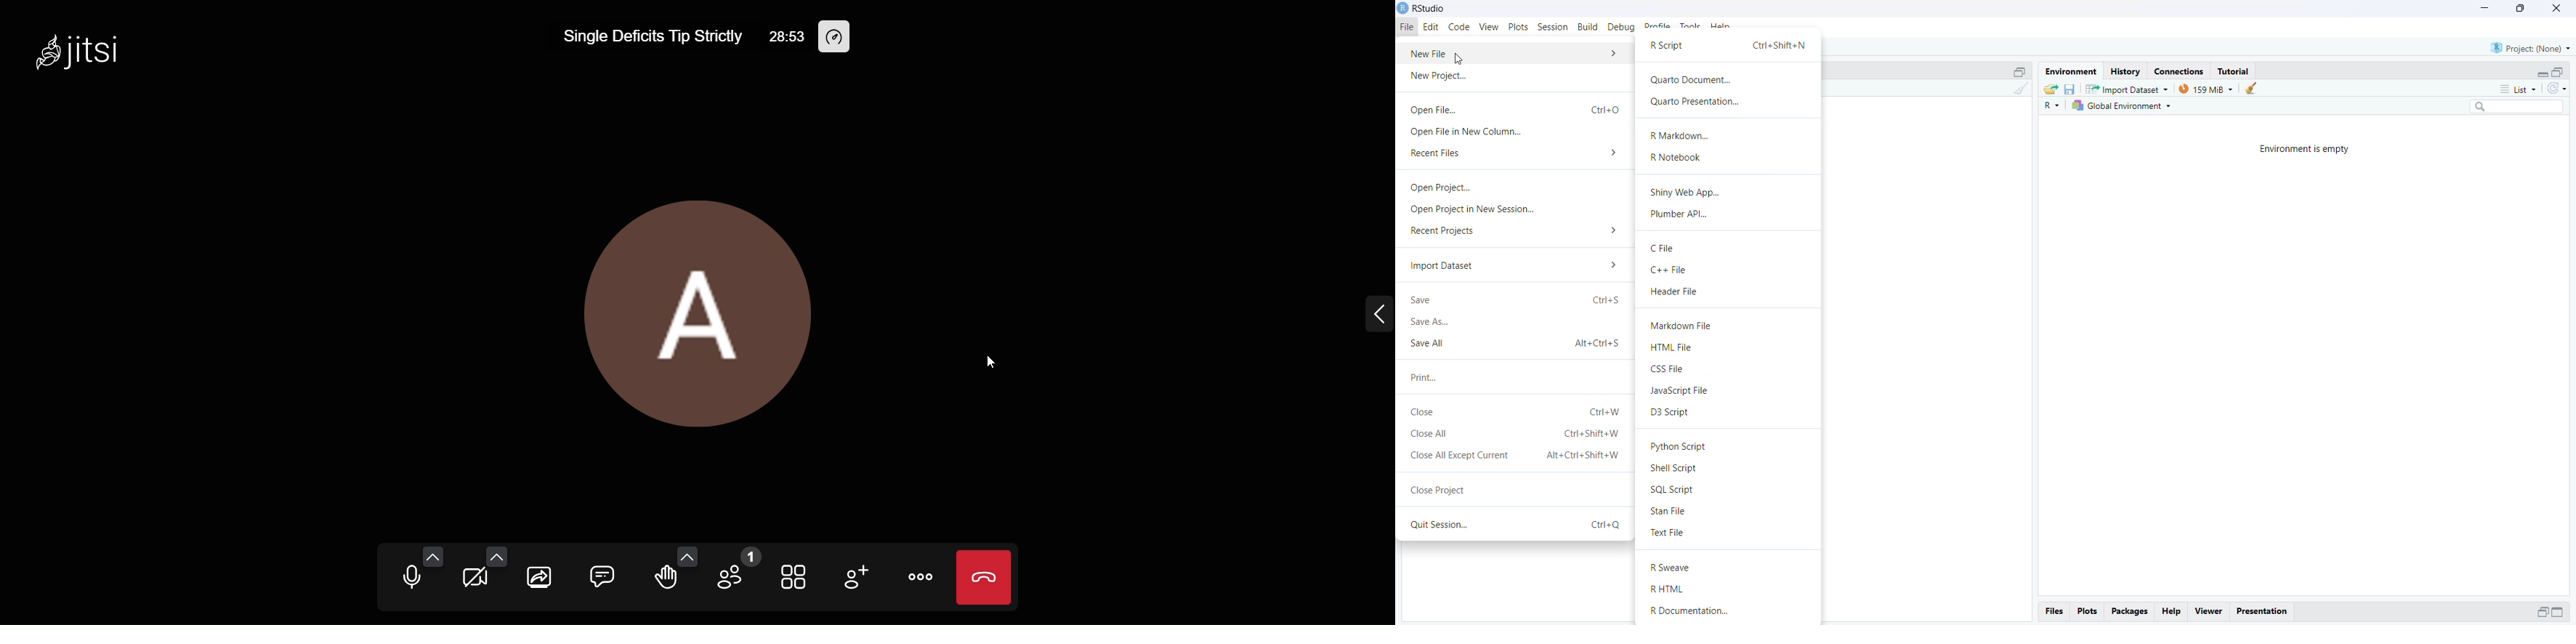  I want to click on load workspace, so click(2050, 89).